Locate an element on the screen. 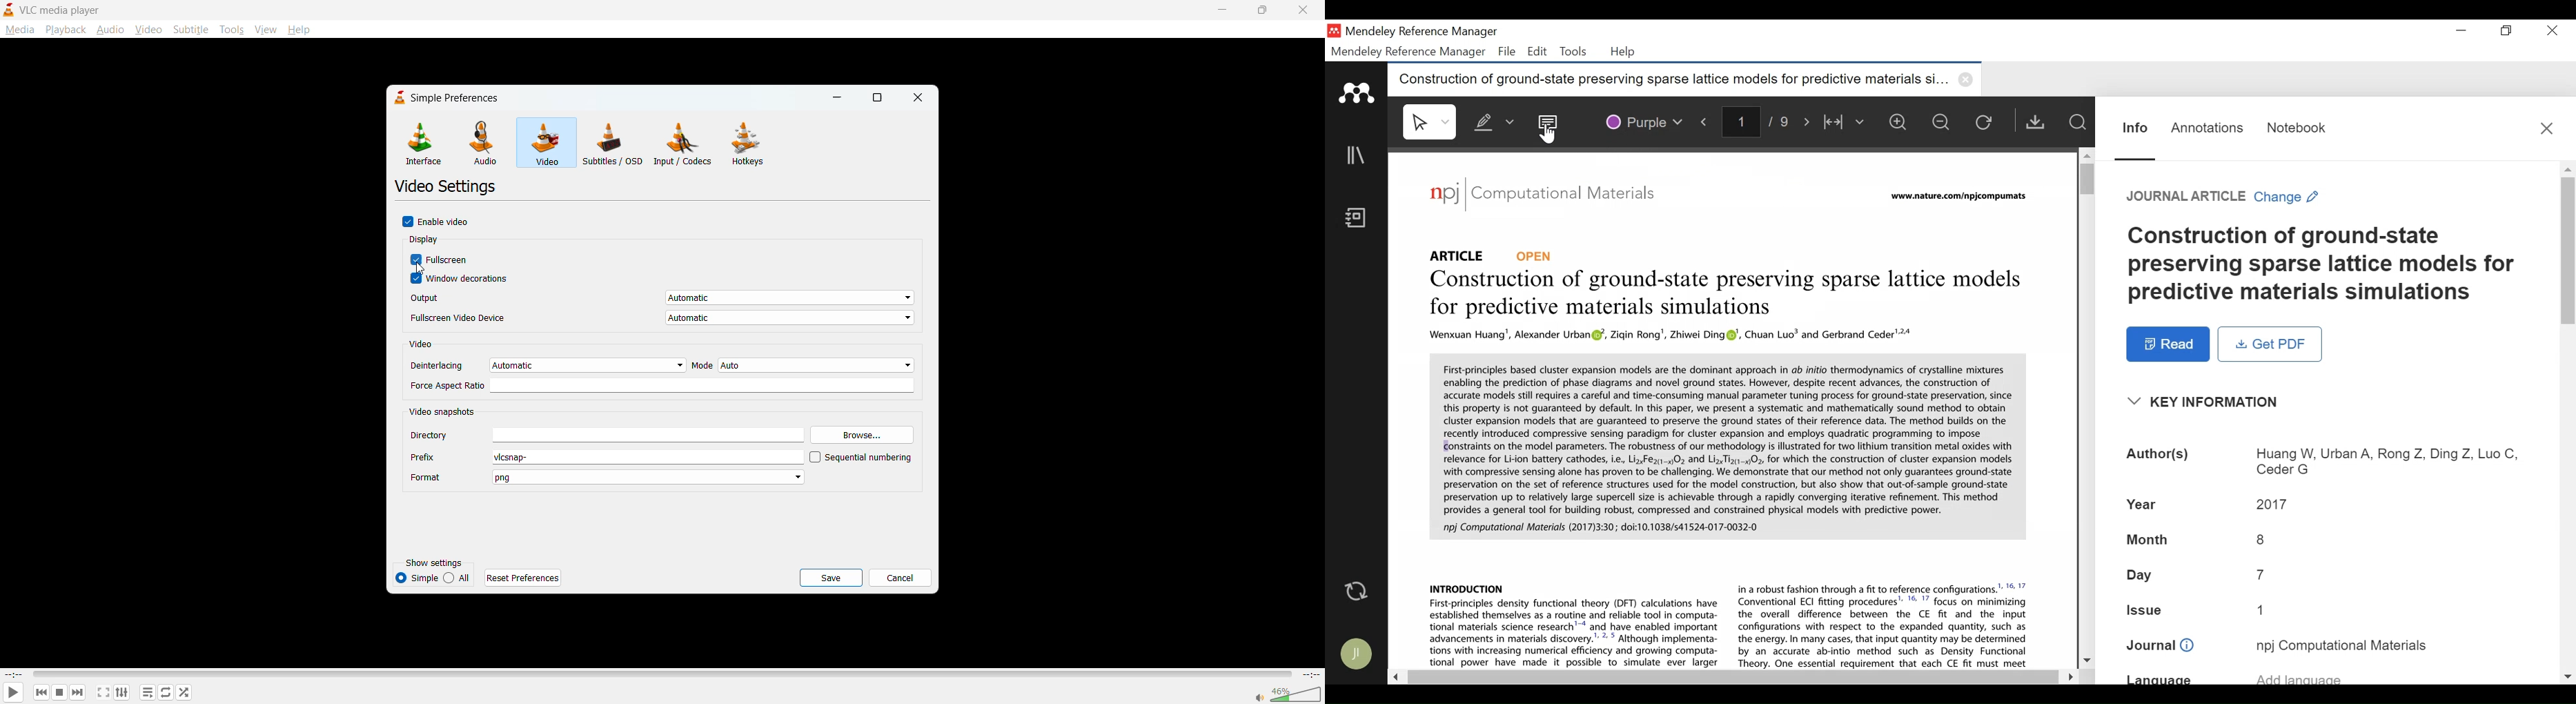  Close is located at coordinates (2553, 31).